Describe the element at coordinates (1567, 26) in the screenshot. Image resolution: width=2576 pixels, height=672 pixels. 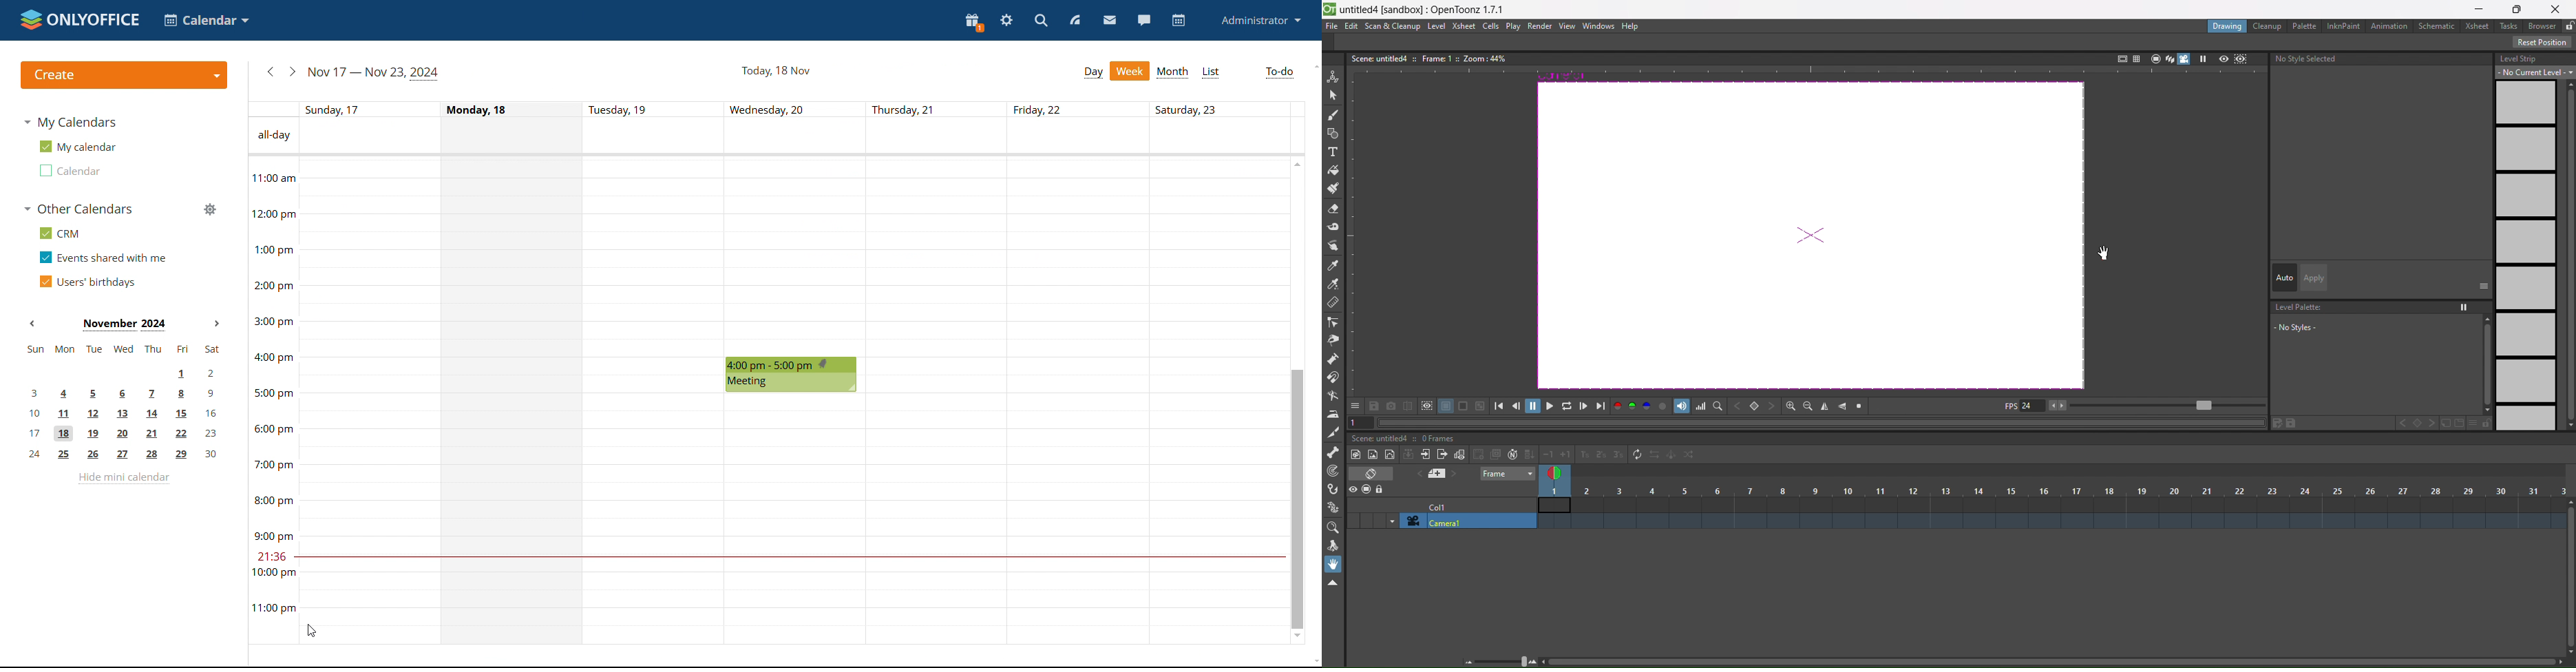
I see `view` at that location.